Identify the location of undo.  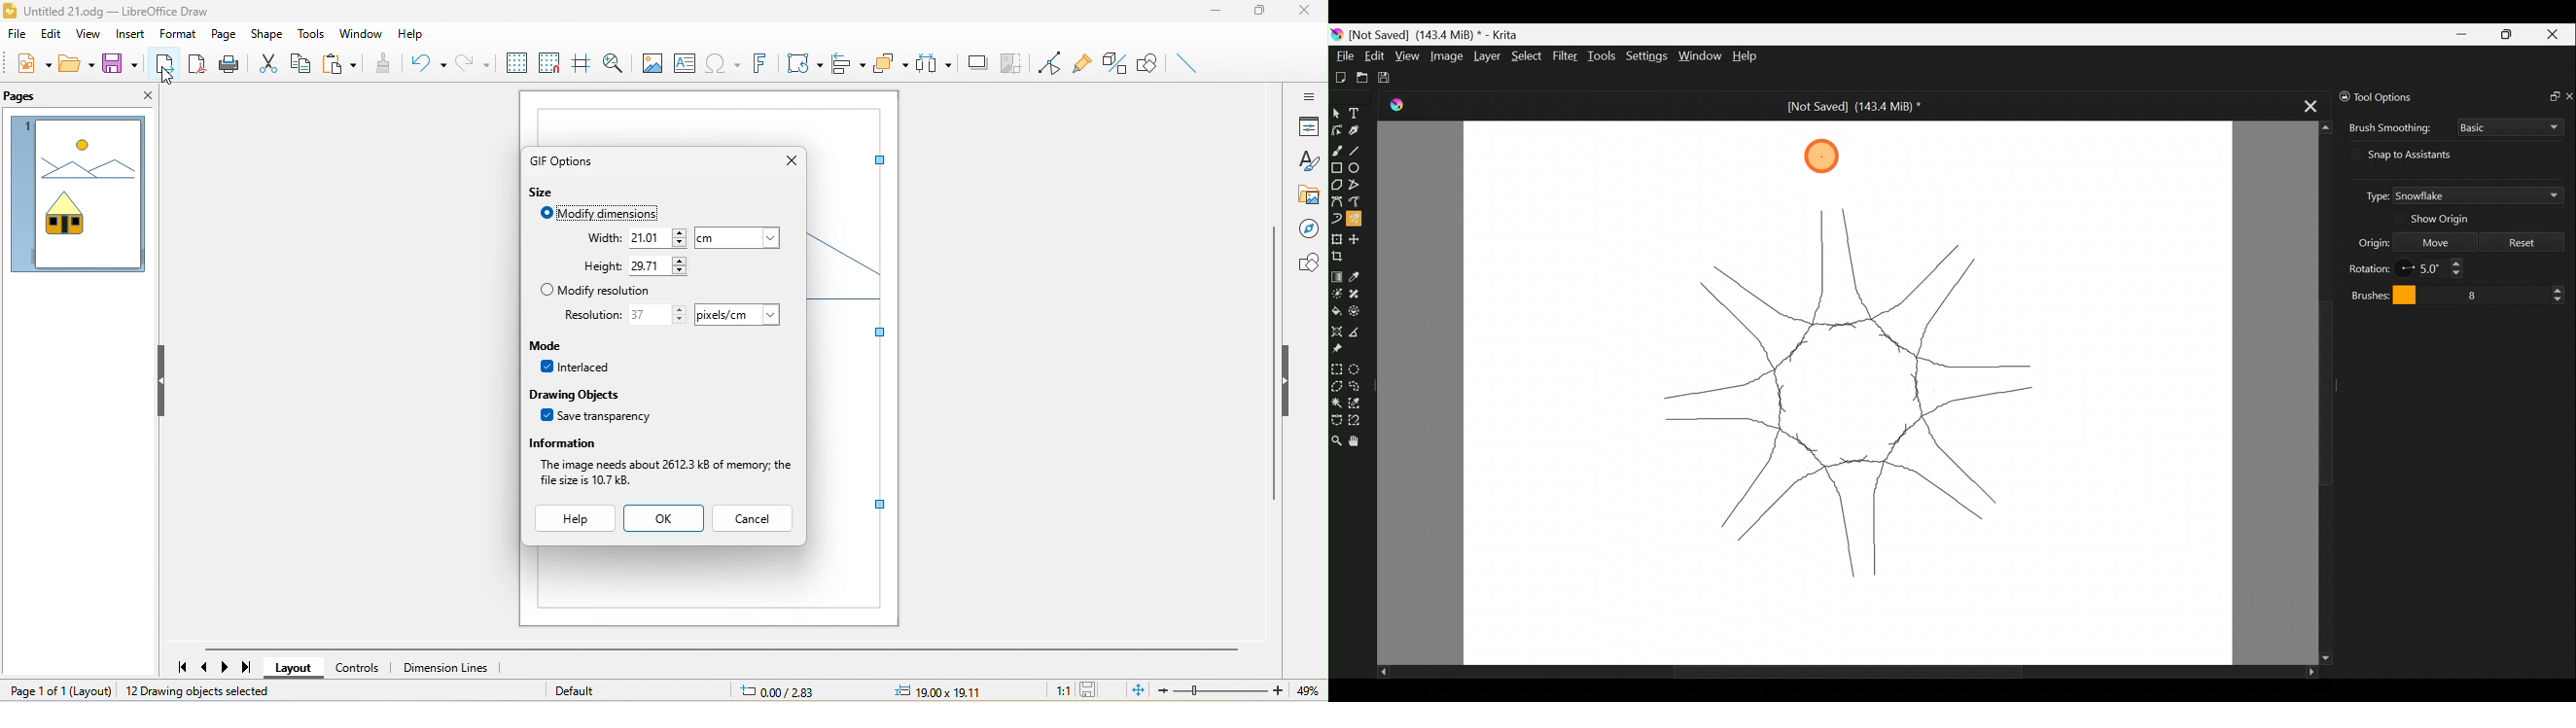
(428, 63).